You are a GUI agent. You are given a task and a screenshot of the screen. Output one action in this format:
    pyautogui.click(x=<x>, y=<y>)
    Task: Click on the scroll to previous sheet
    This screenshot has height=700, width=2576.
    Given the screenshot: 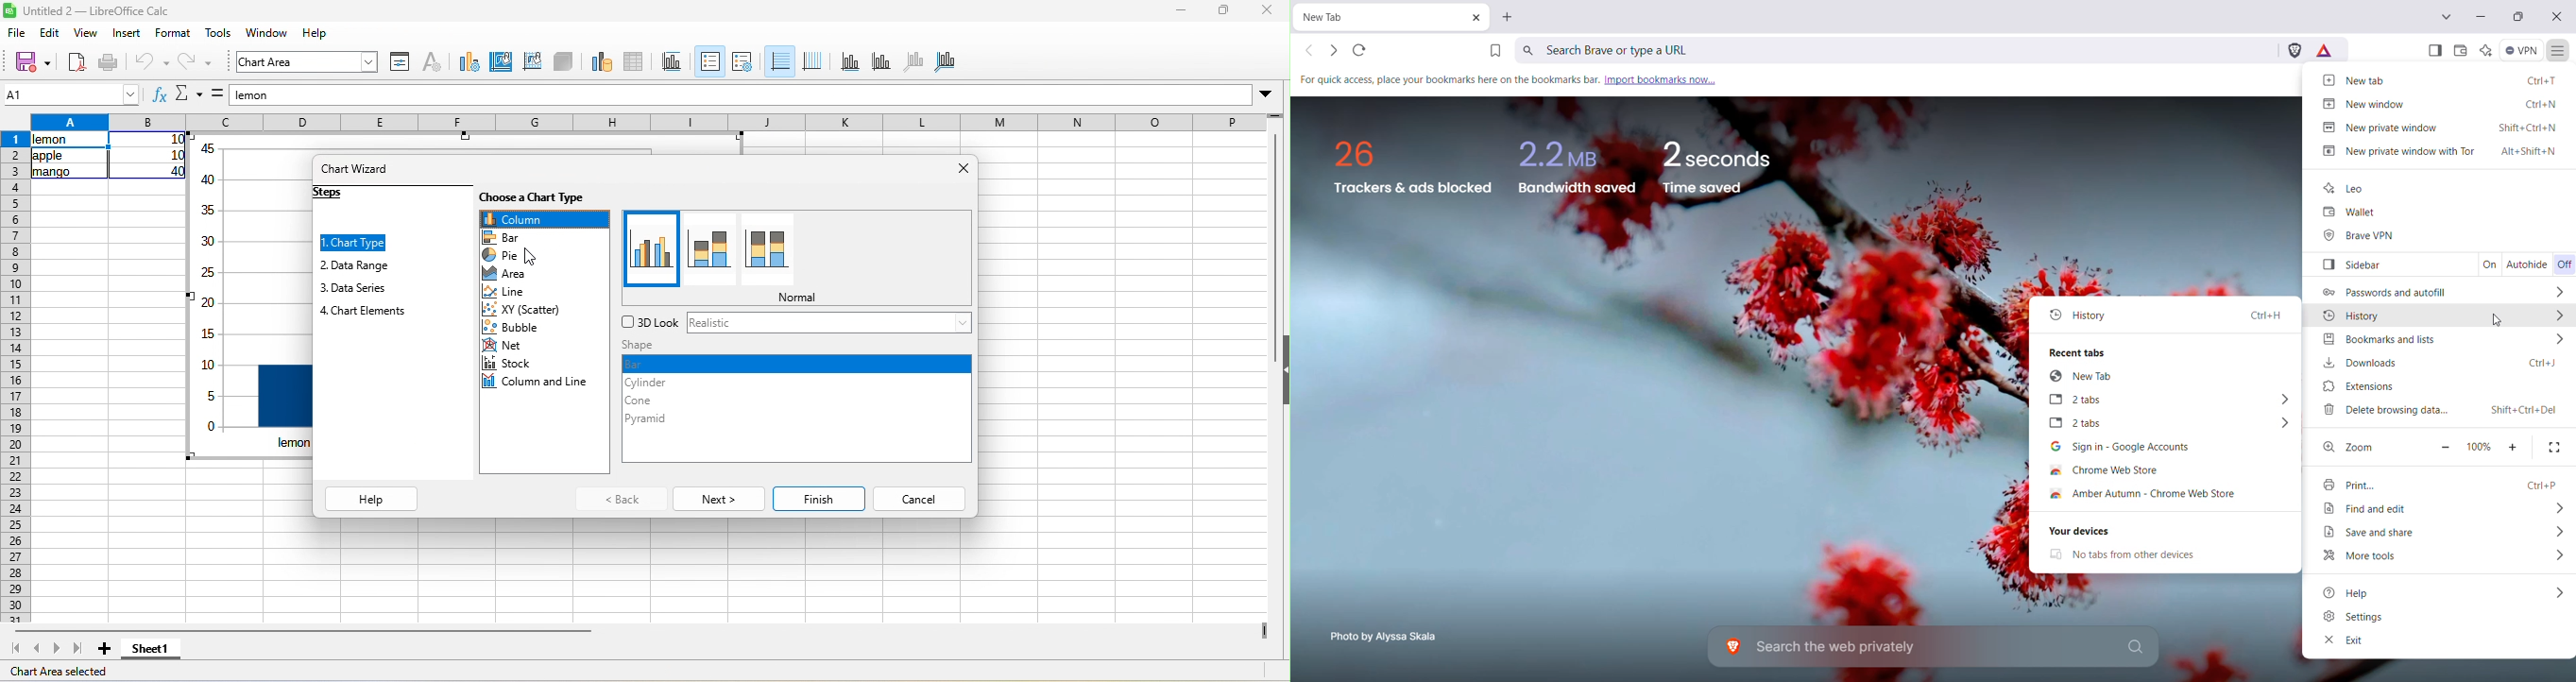 What is the action you would take?
    pyautogui.click(x=40, y=650)
    